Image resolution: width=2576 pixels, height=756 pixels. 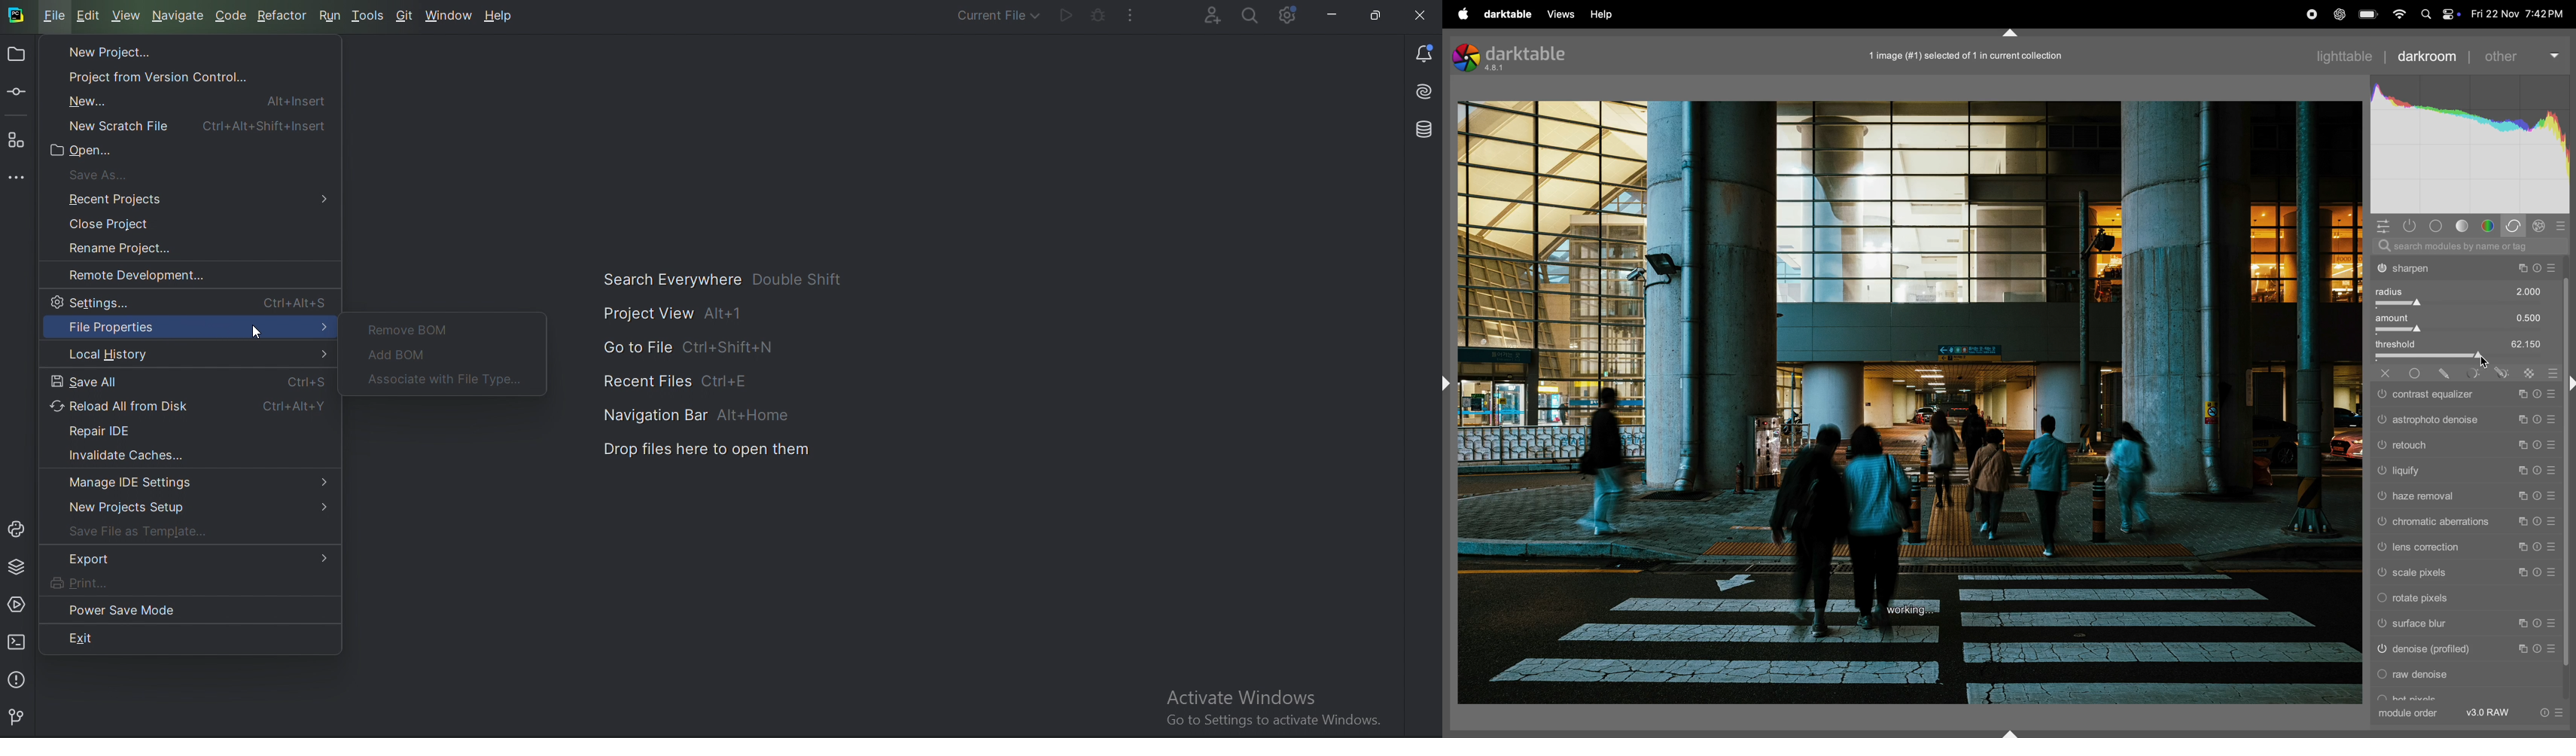 What do you see at coordinates (2465, 574) in the screenshot?
I see `sacle pixels` at bounding box center [2465, 574].